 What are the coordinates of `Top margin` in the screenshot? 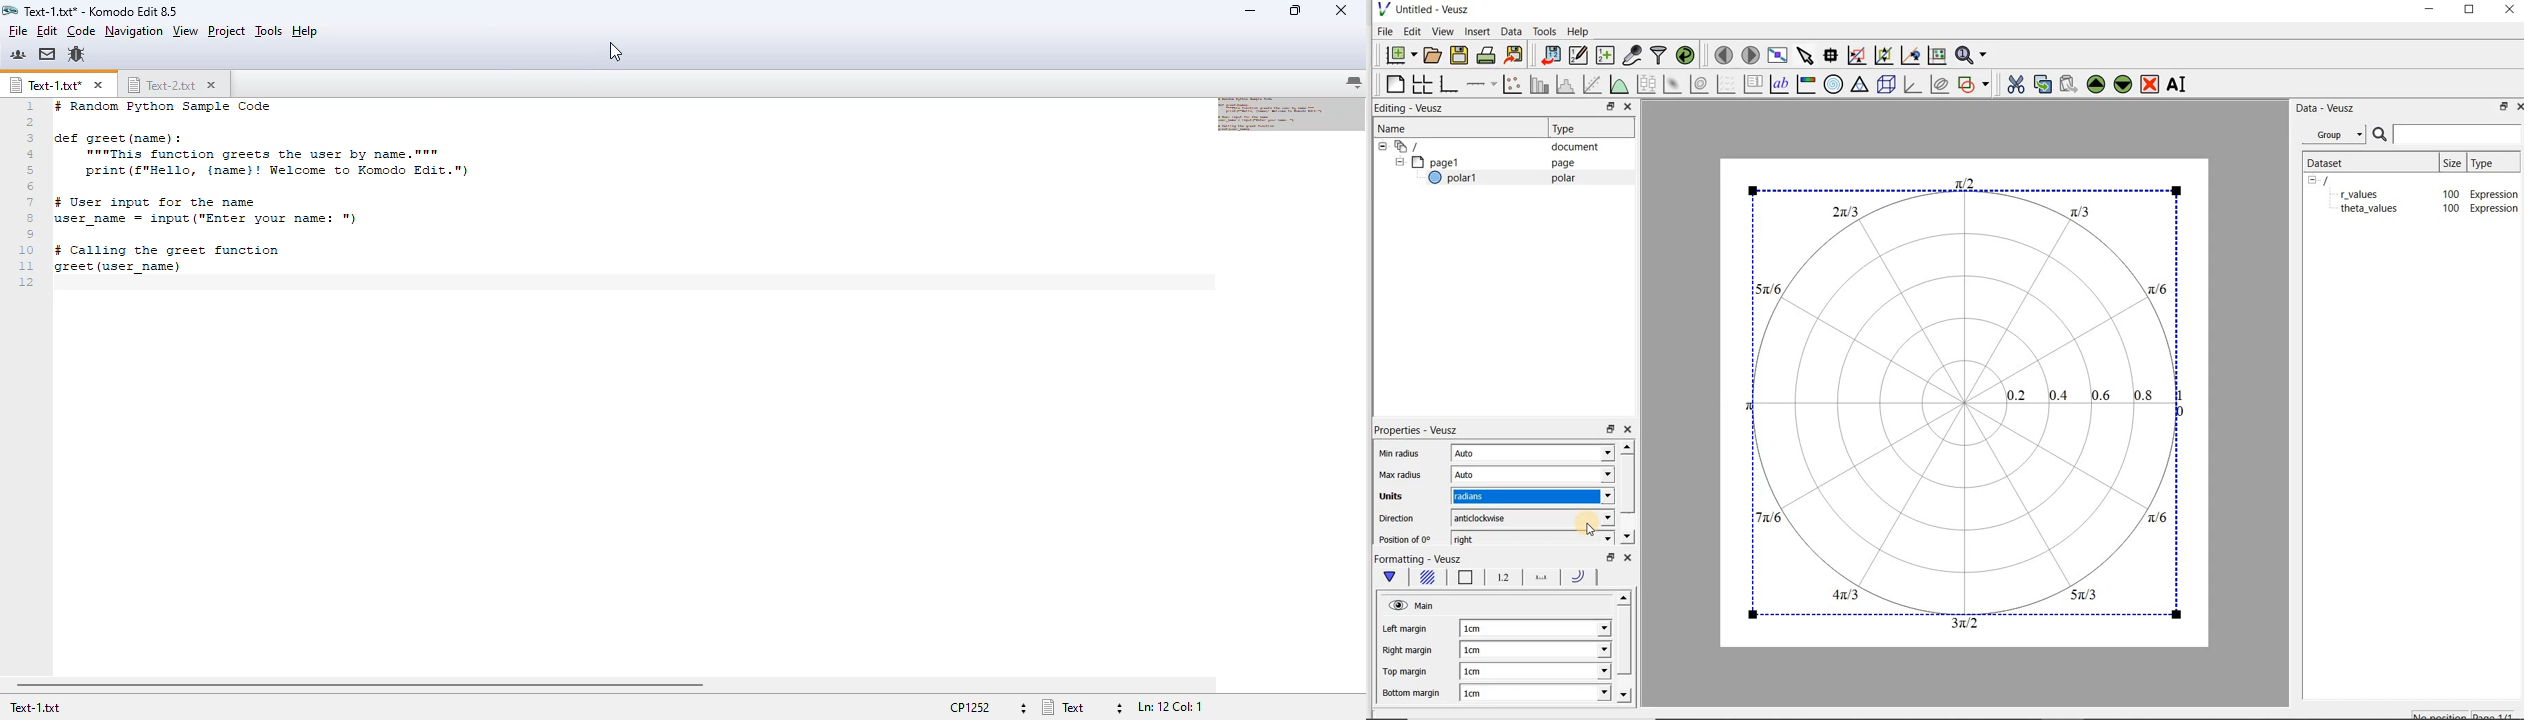 It's located at (1407, 672).